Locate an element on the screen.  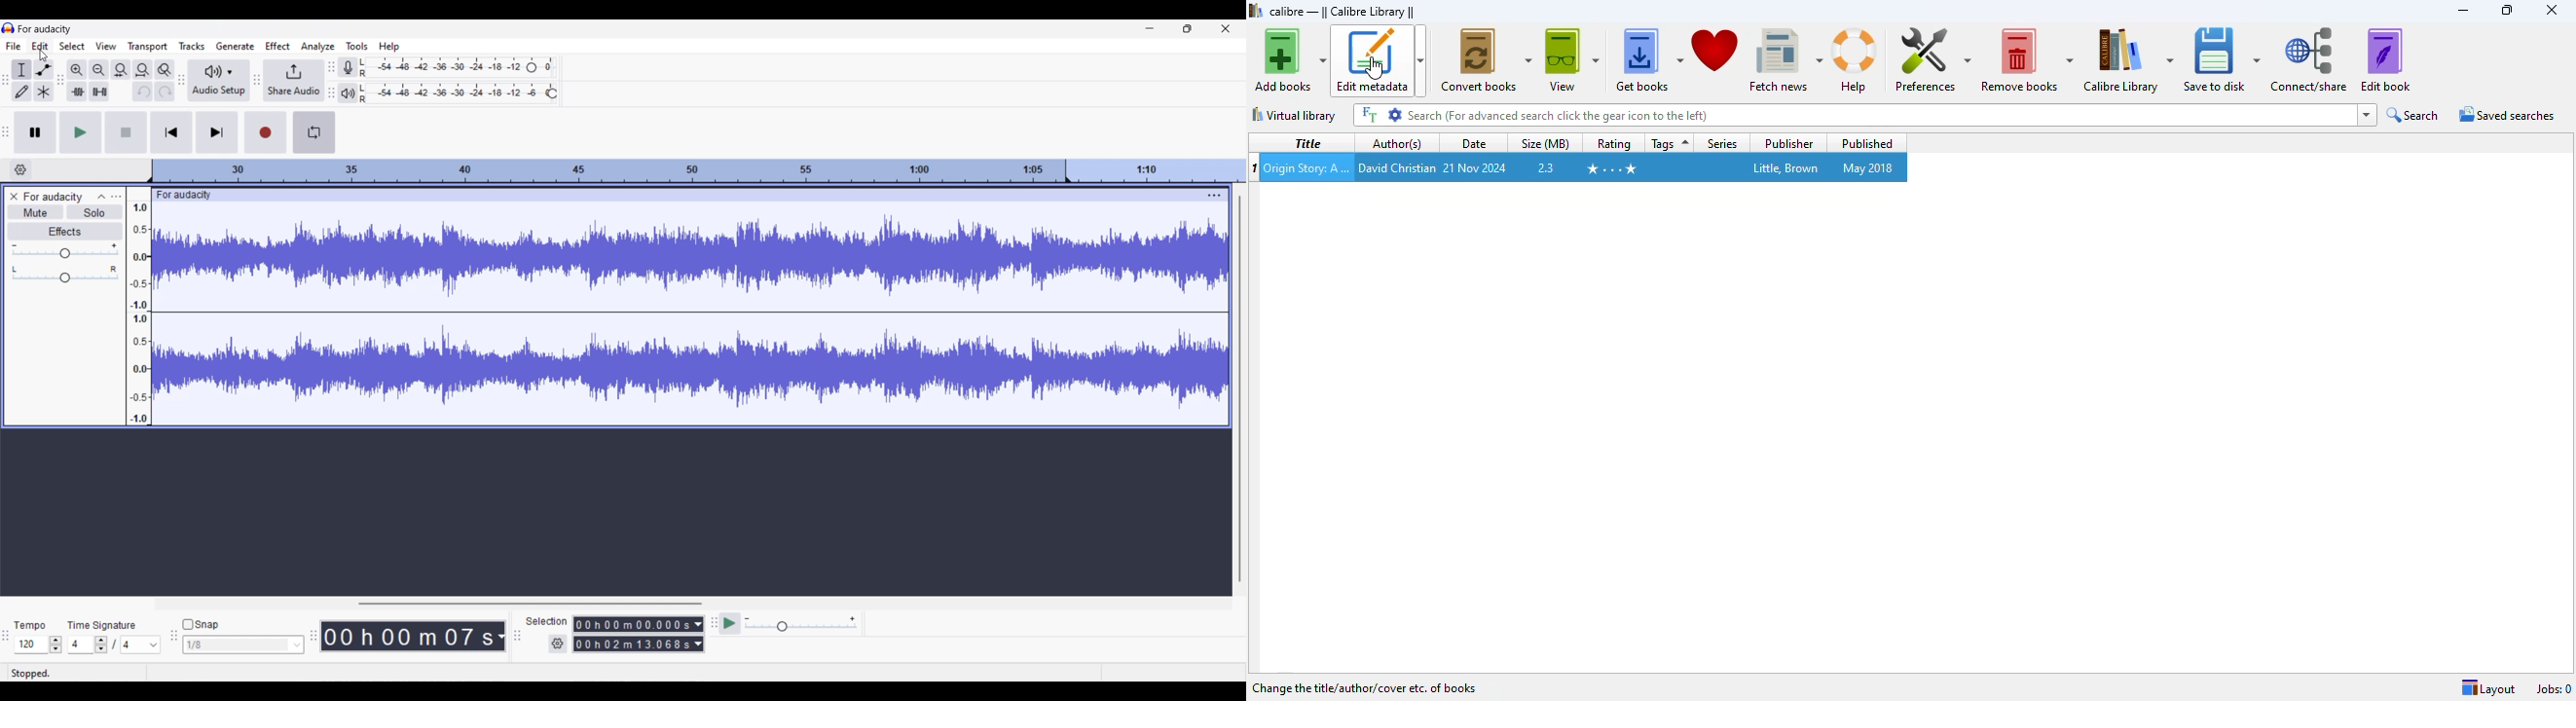
edit metadata is located at coordinates (1380, 59).